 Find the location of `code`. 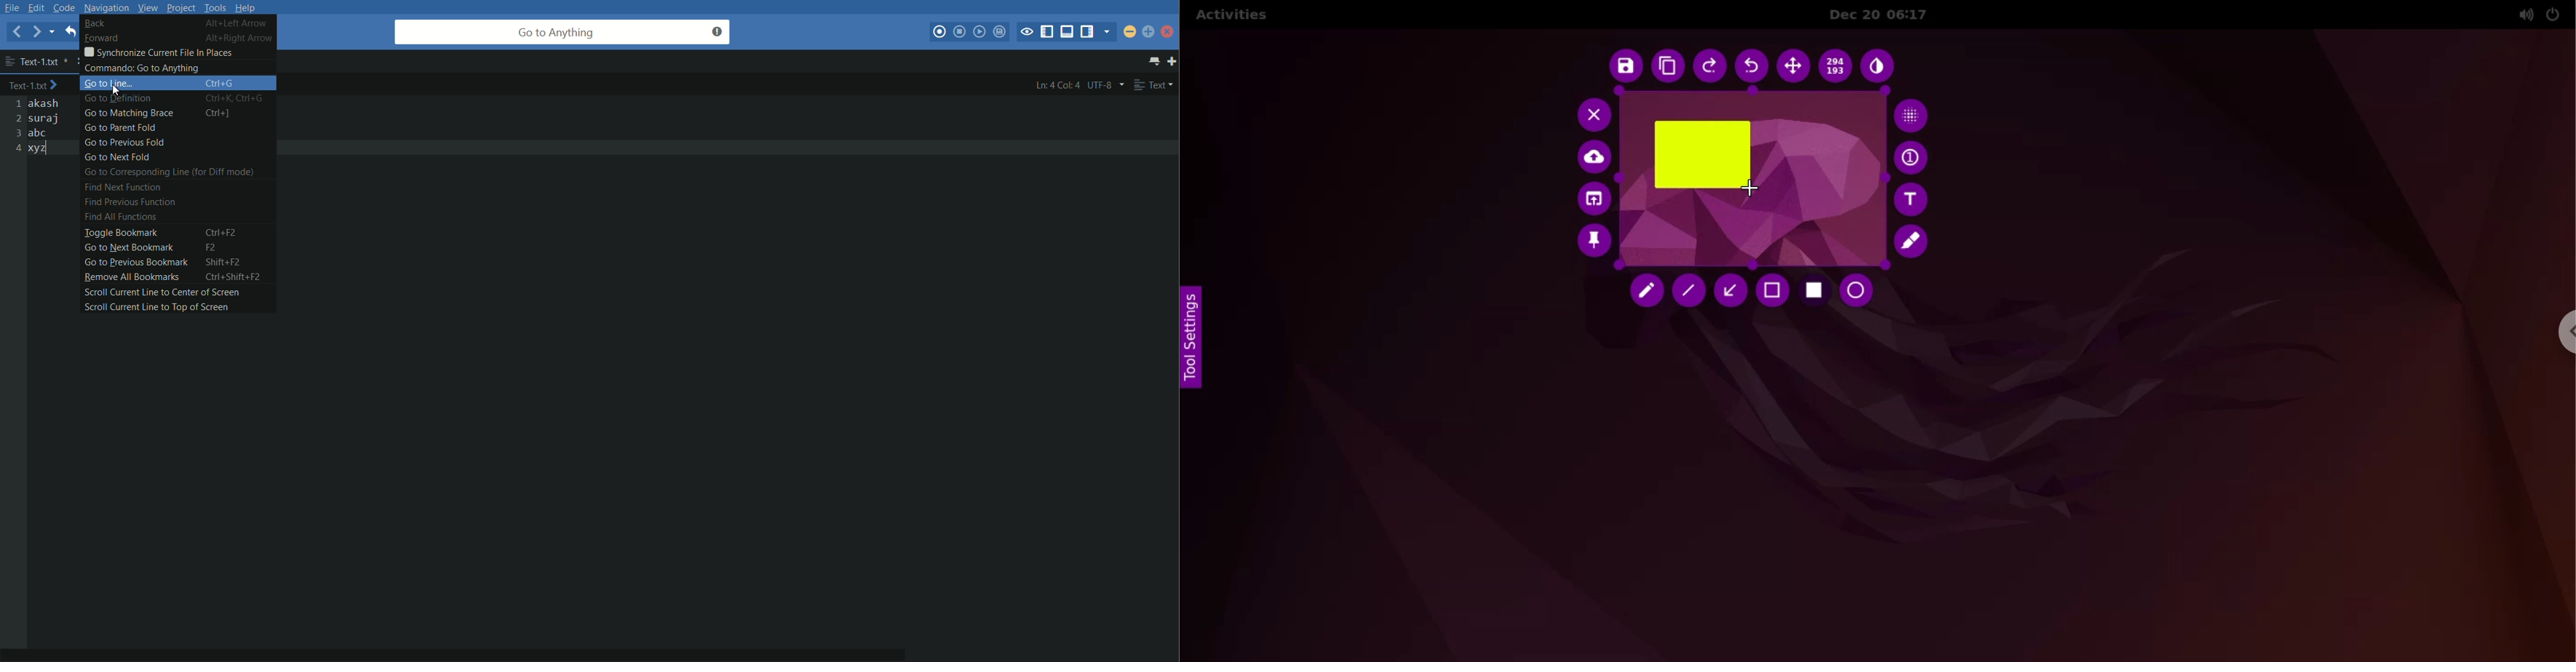

code is located at coordinates (64, 7).